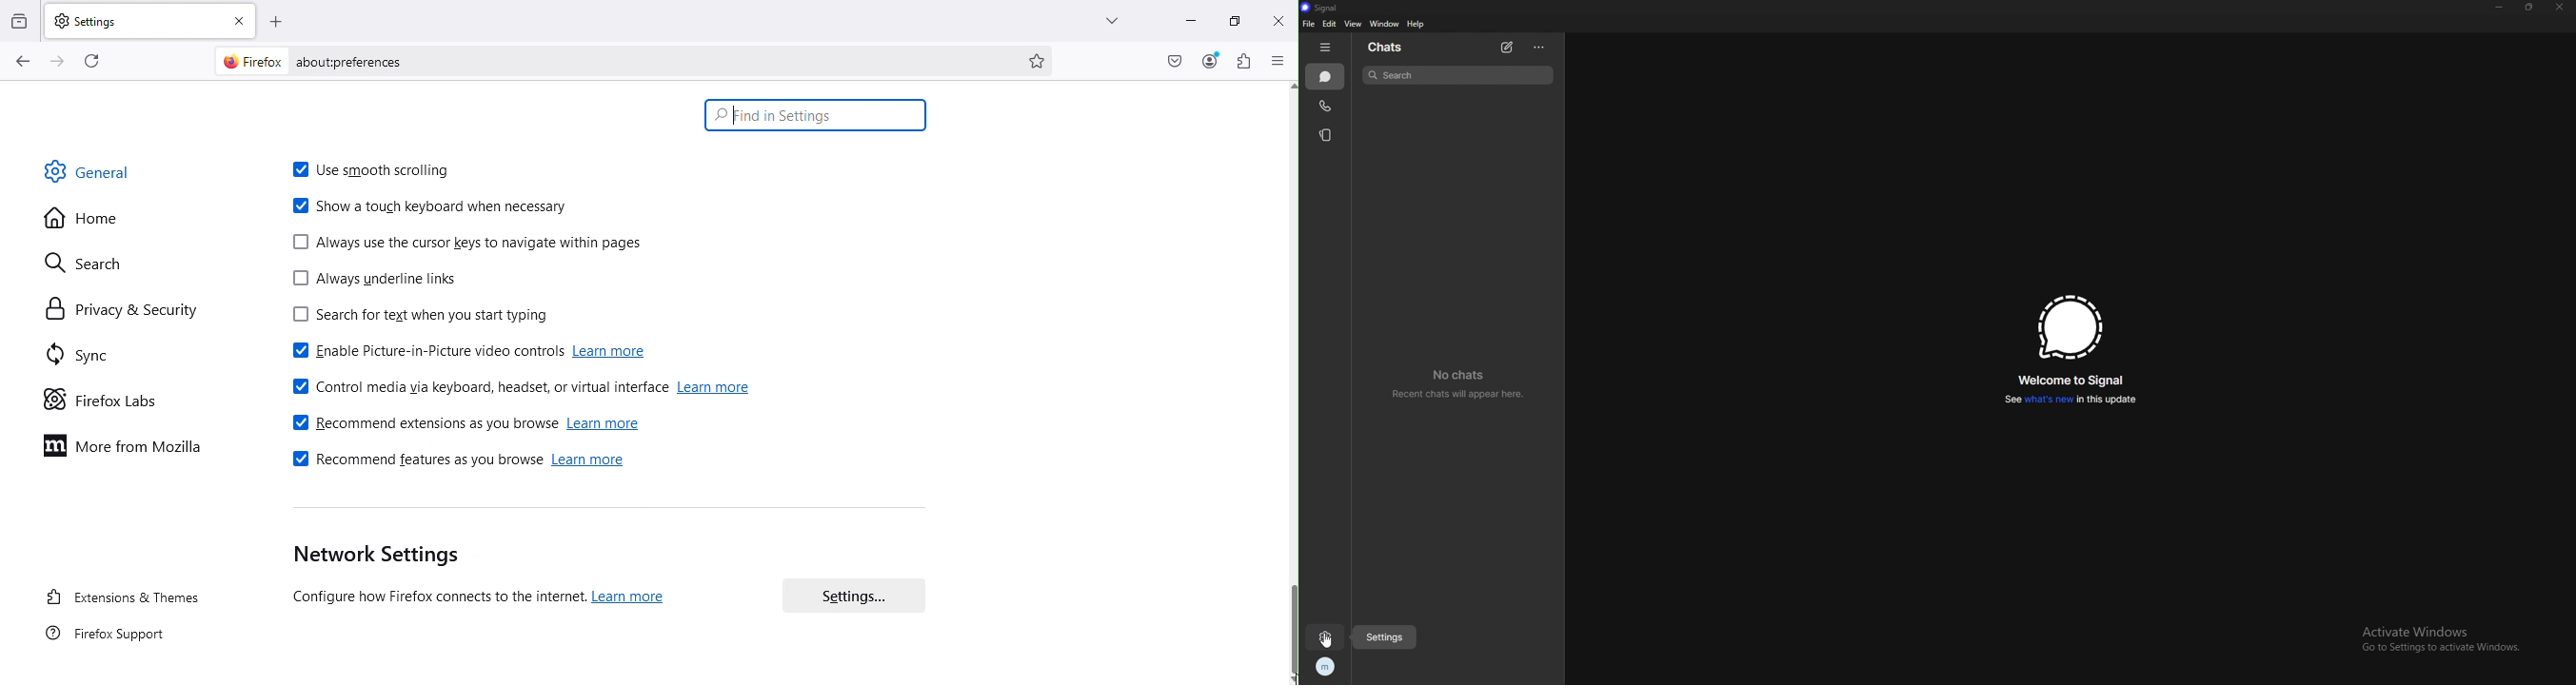 The height and width of the screenshot is (700, 2576). I want to click on Search, so click(94, 260).